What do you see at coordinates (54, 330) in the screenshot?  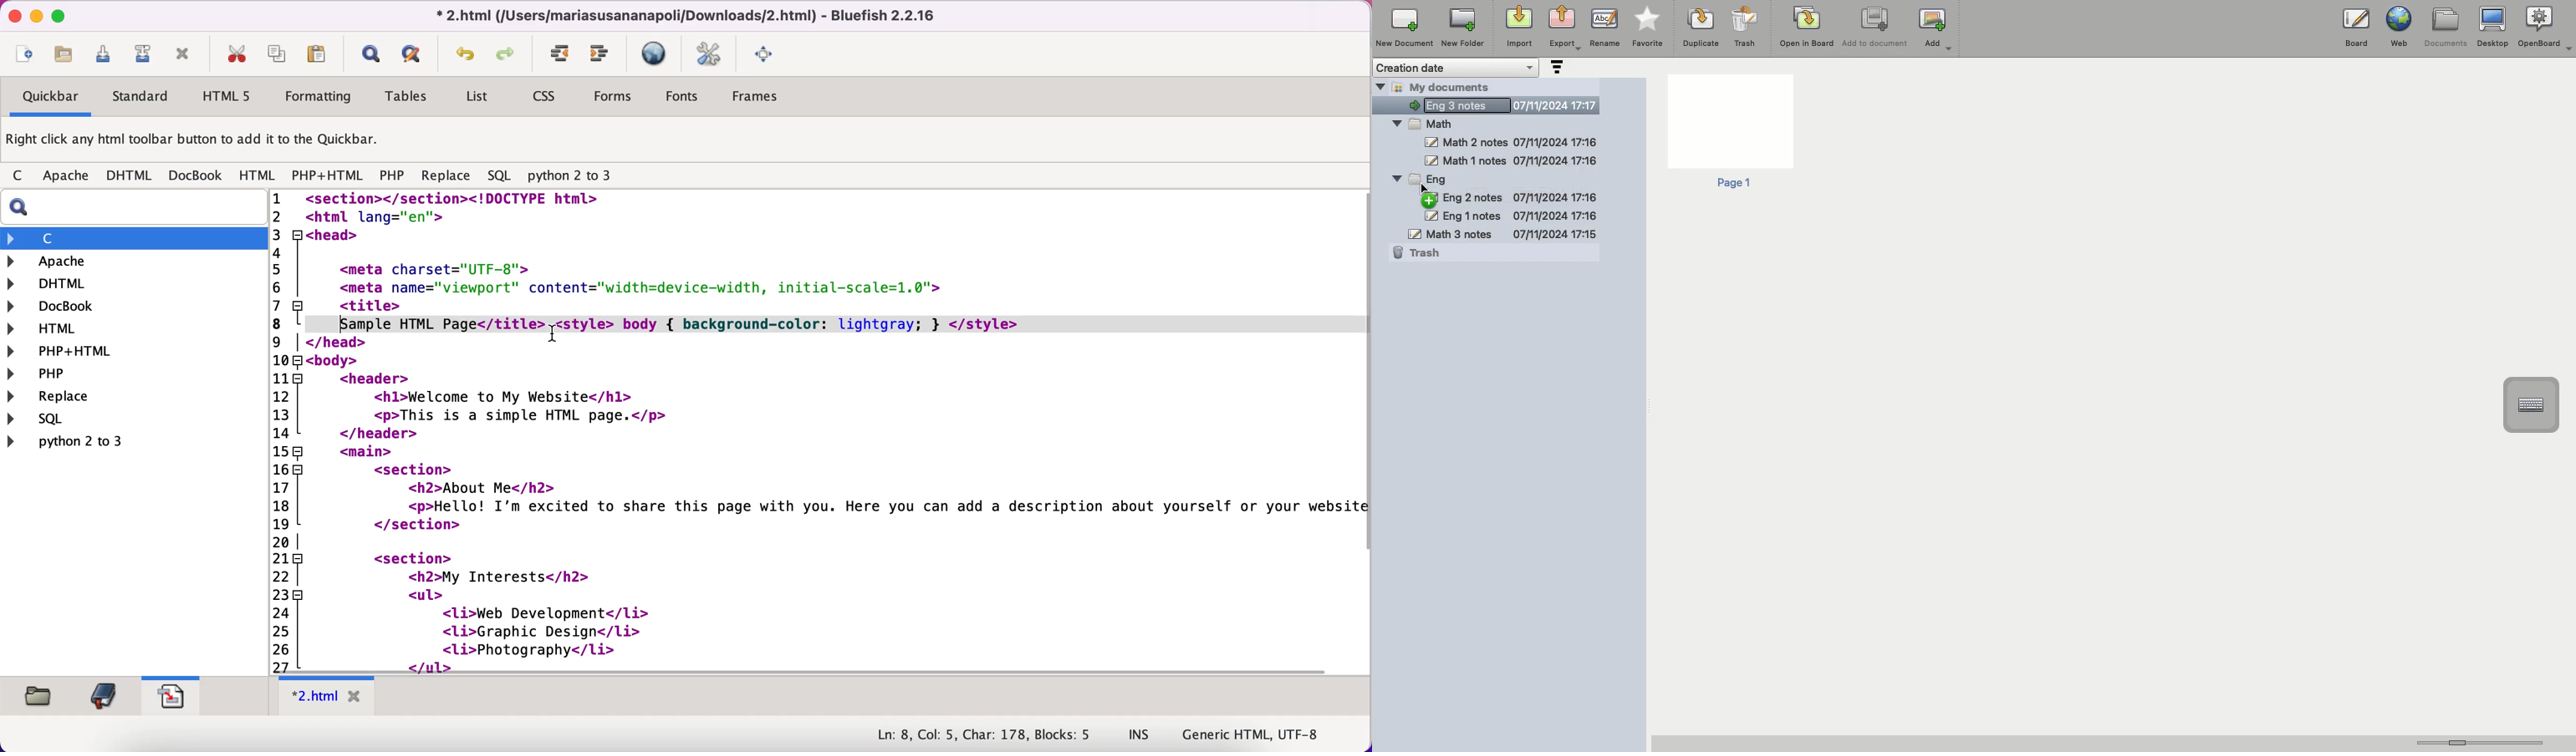 I see `html` at bounding box center [54, 330].